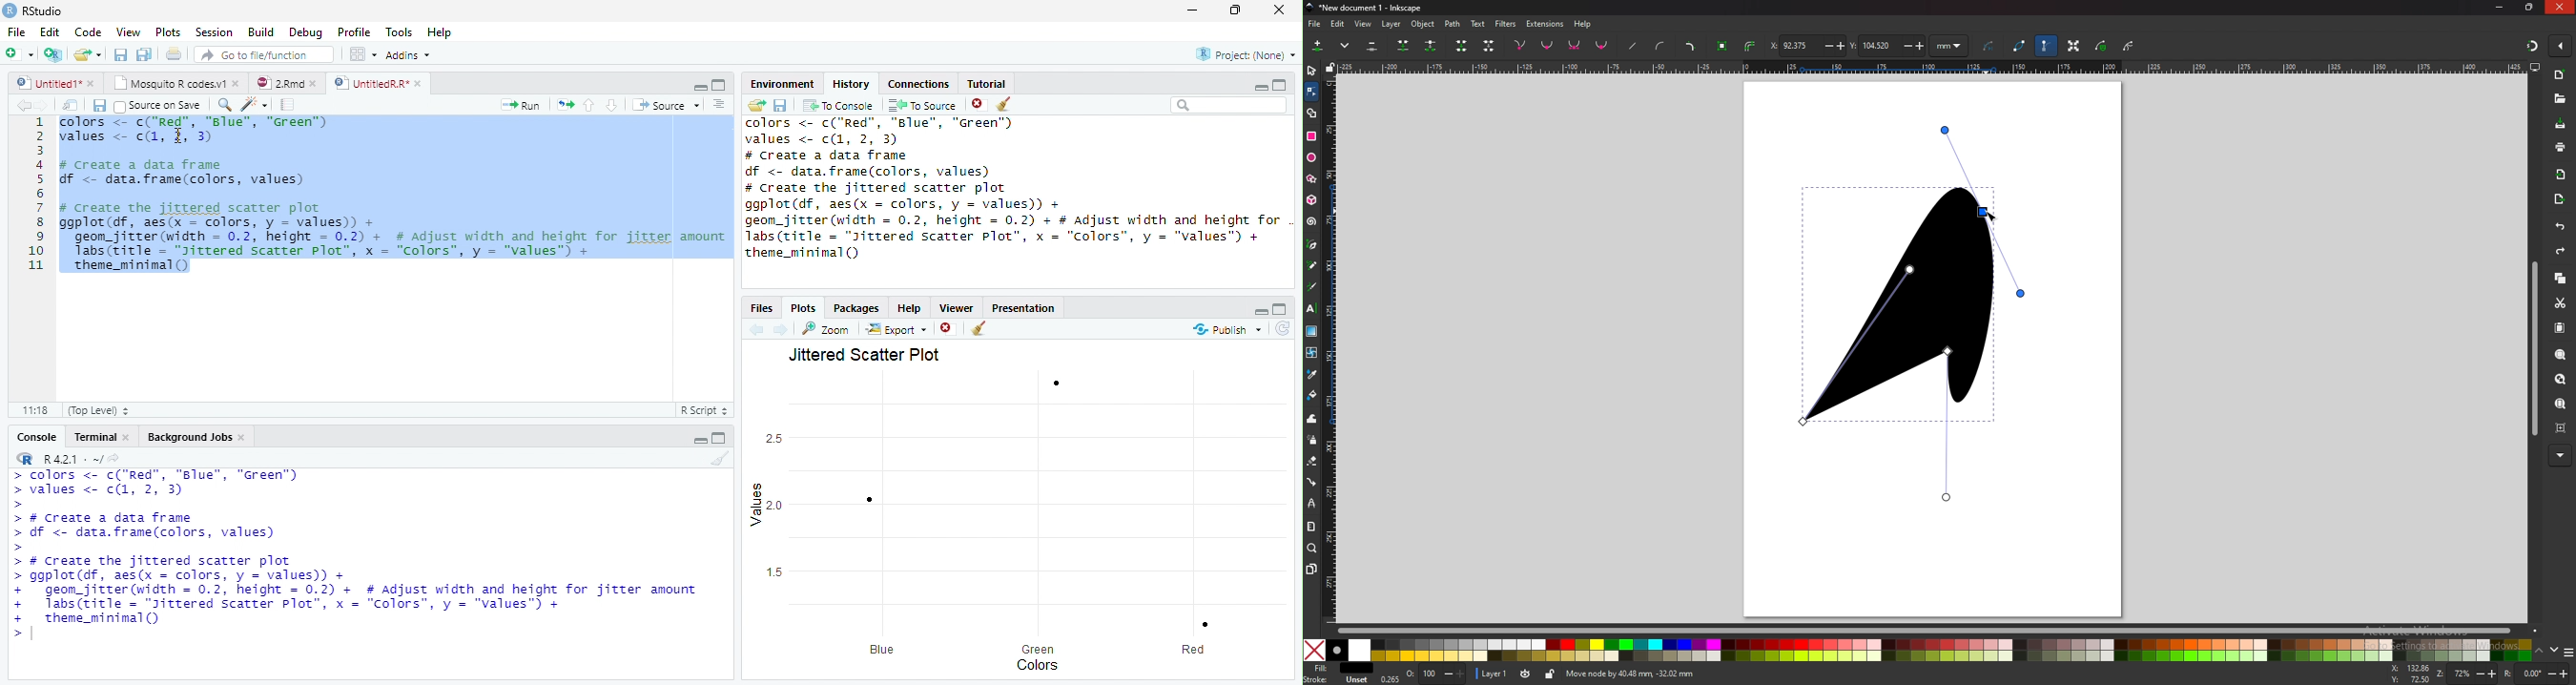 Image resolution: width=2576 pixels, height=700 pixels. I want to click on Code tools, so click(256, 105).